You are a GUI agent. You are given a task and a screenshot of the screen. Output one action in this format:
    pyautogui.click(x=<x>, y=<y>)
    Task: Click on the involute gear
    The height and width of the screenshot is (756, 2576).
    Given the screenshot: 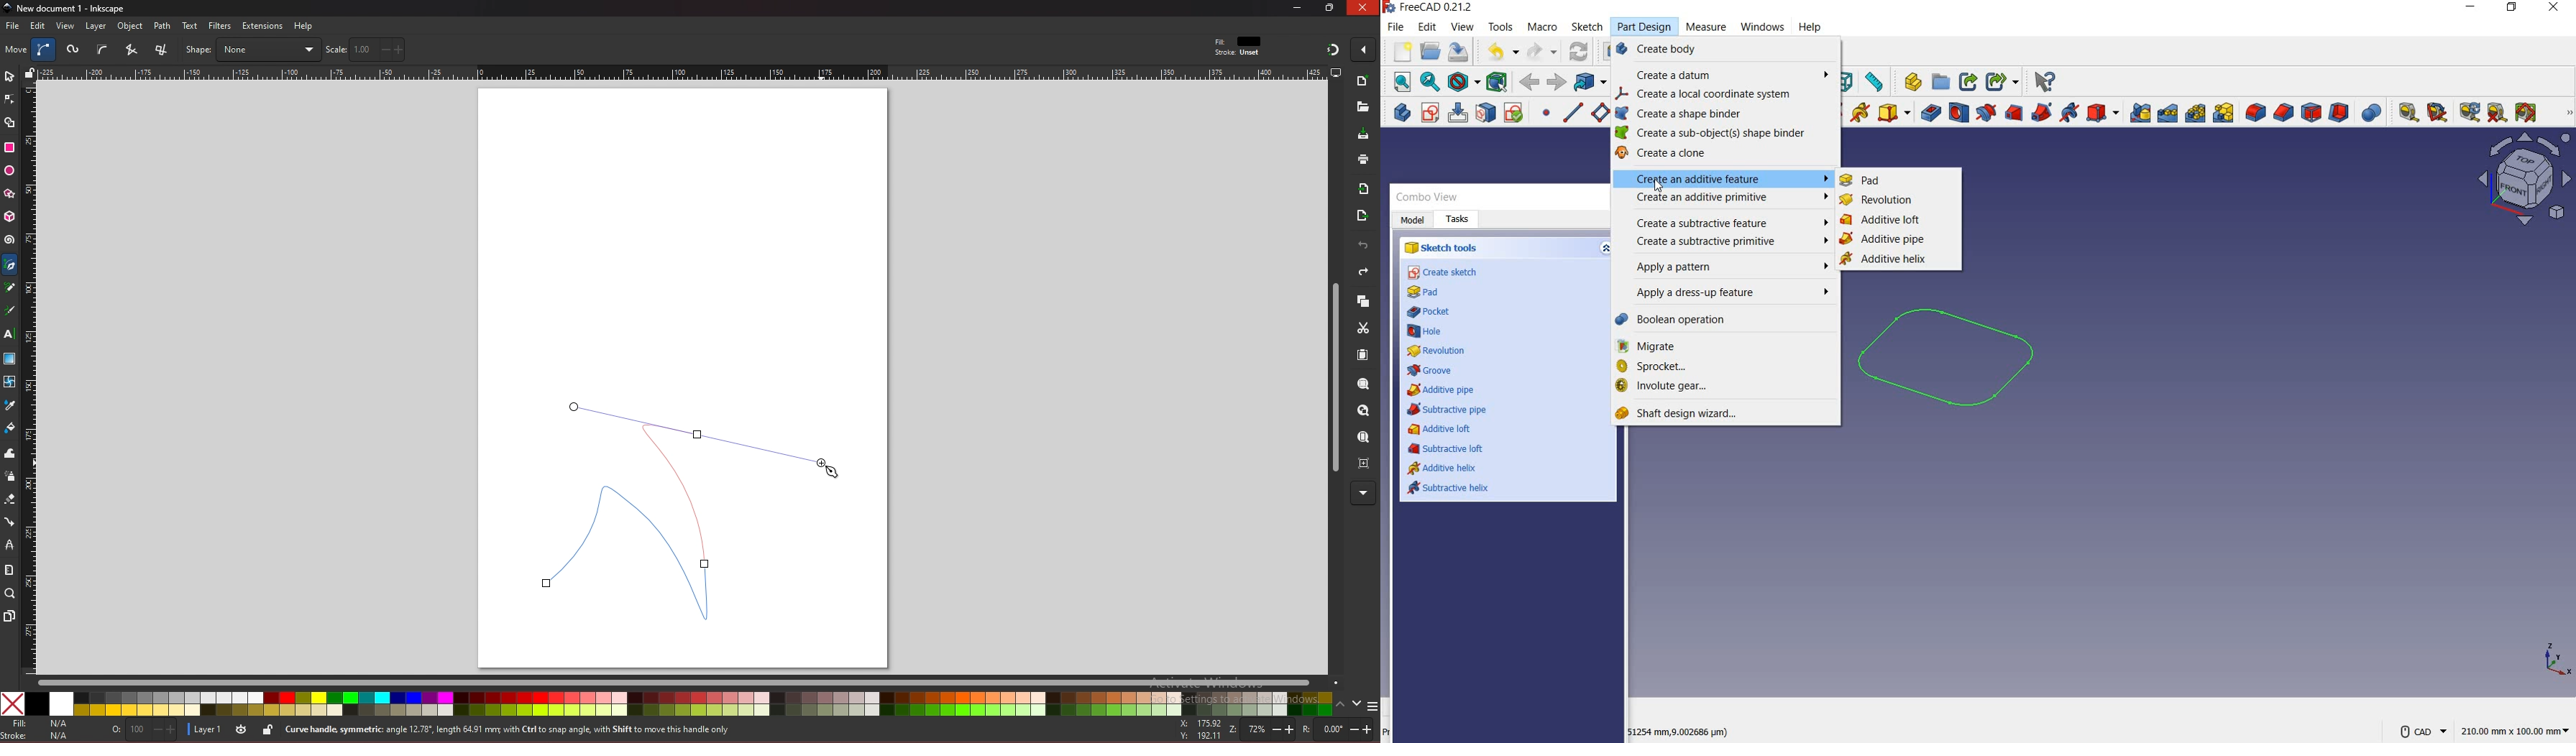 What is the action you would take?
    pyautogui.click(x=1721, y=387)
    